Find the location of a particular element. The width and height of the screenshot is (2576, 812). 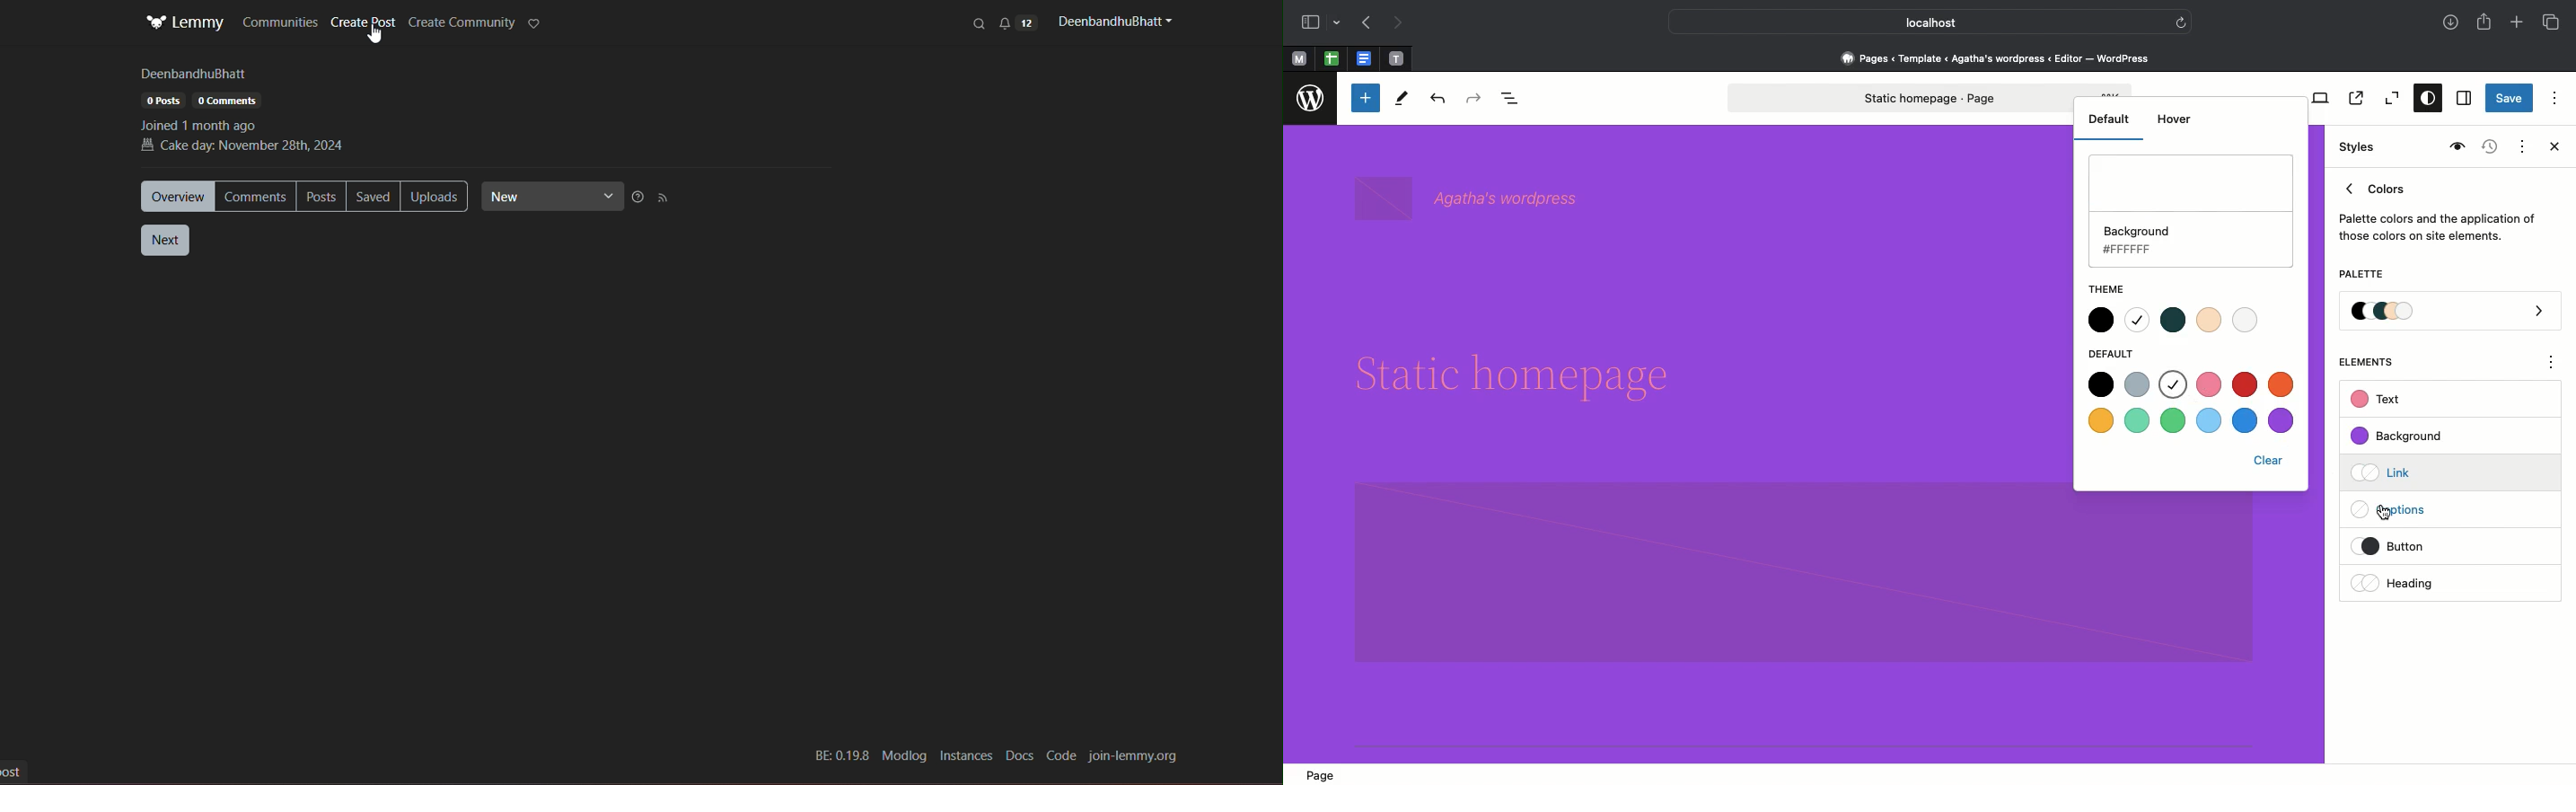

Background is located at coordinates (2405, 437).